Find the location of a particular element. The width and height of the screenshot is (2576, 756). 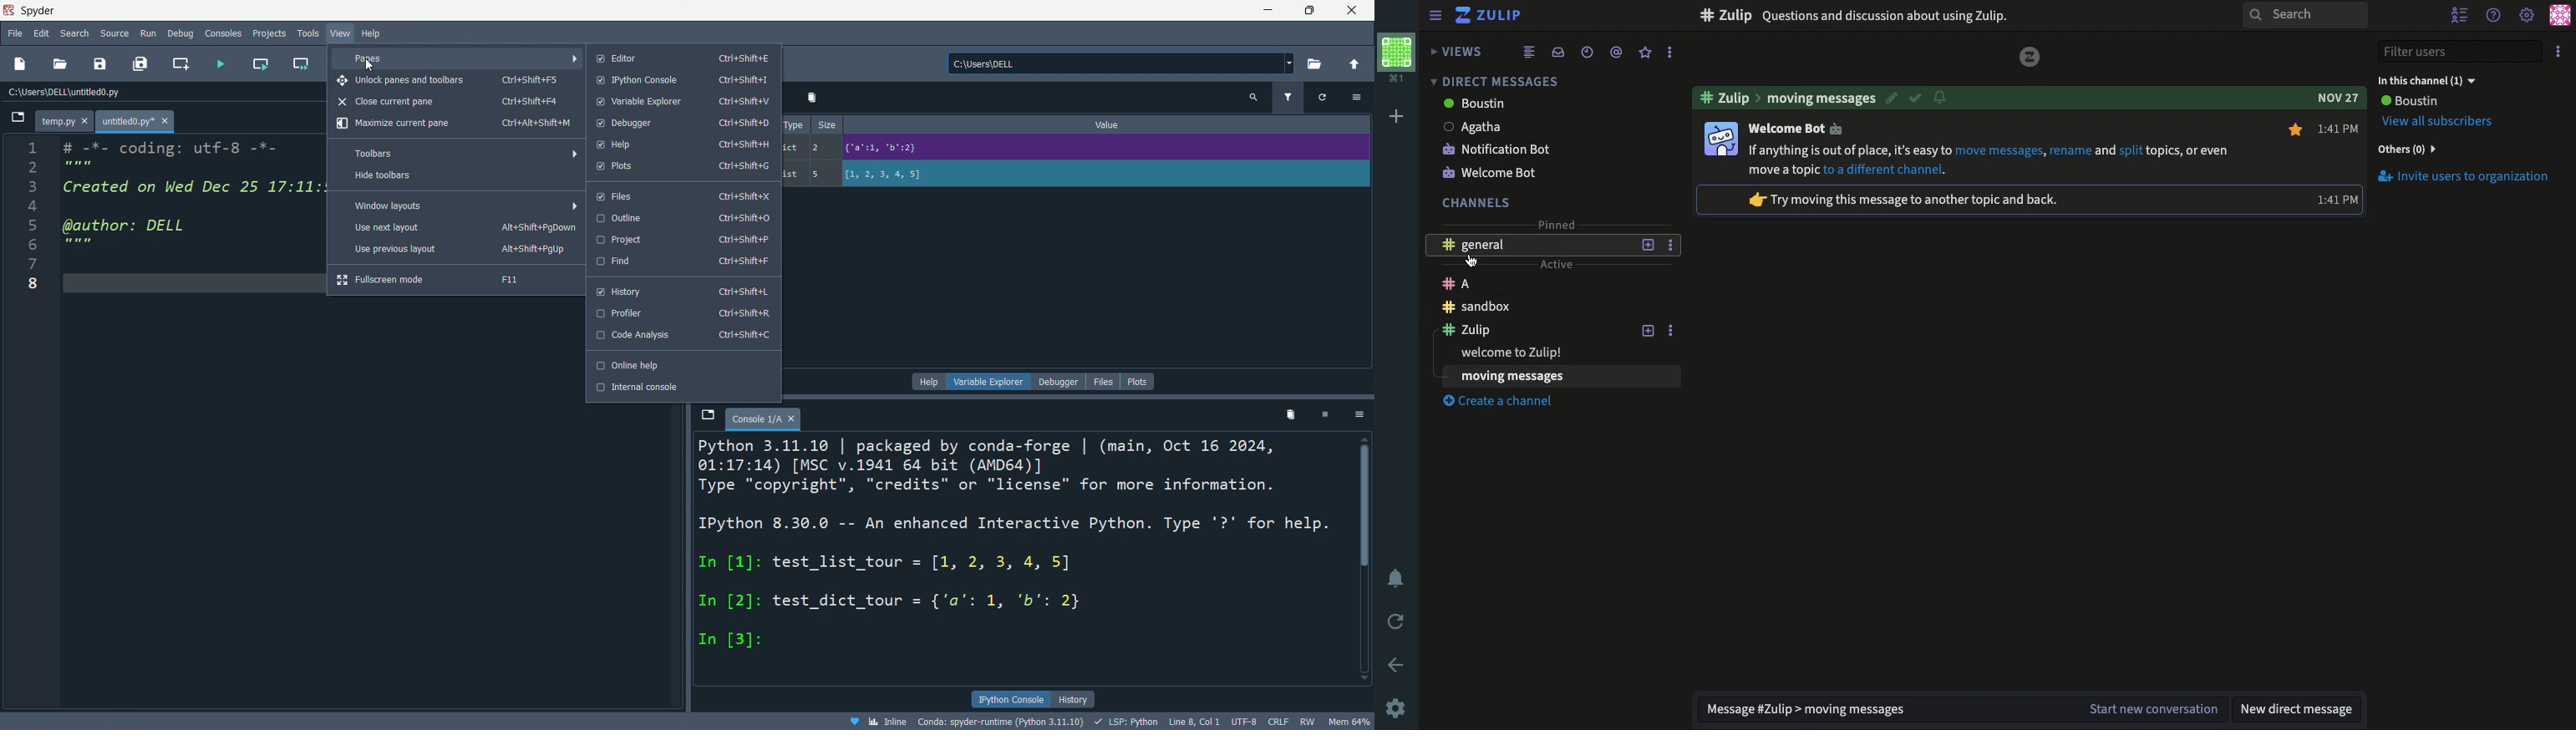

editor pane is located at coordinates (193, 202).